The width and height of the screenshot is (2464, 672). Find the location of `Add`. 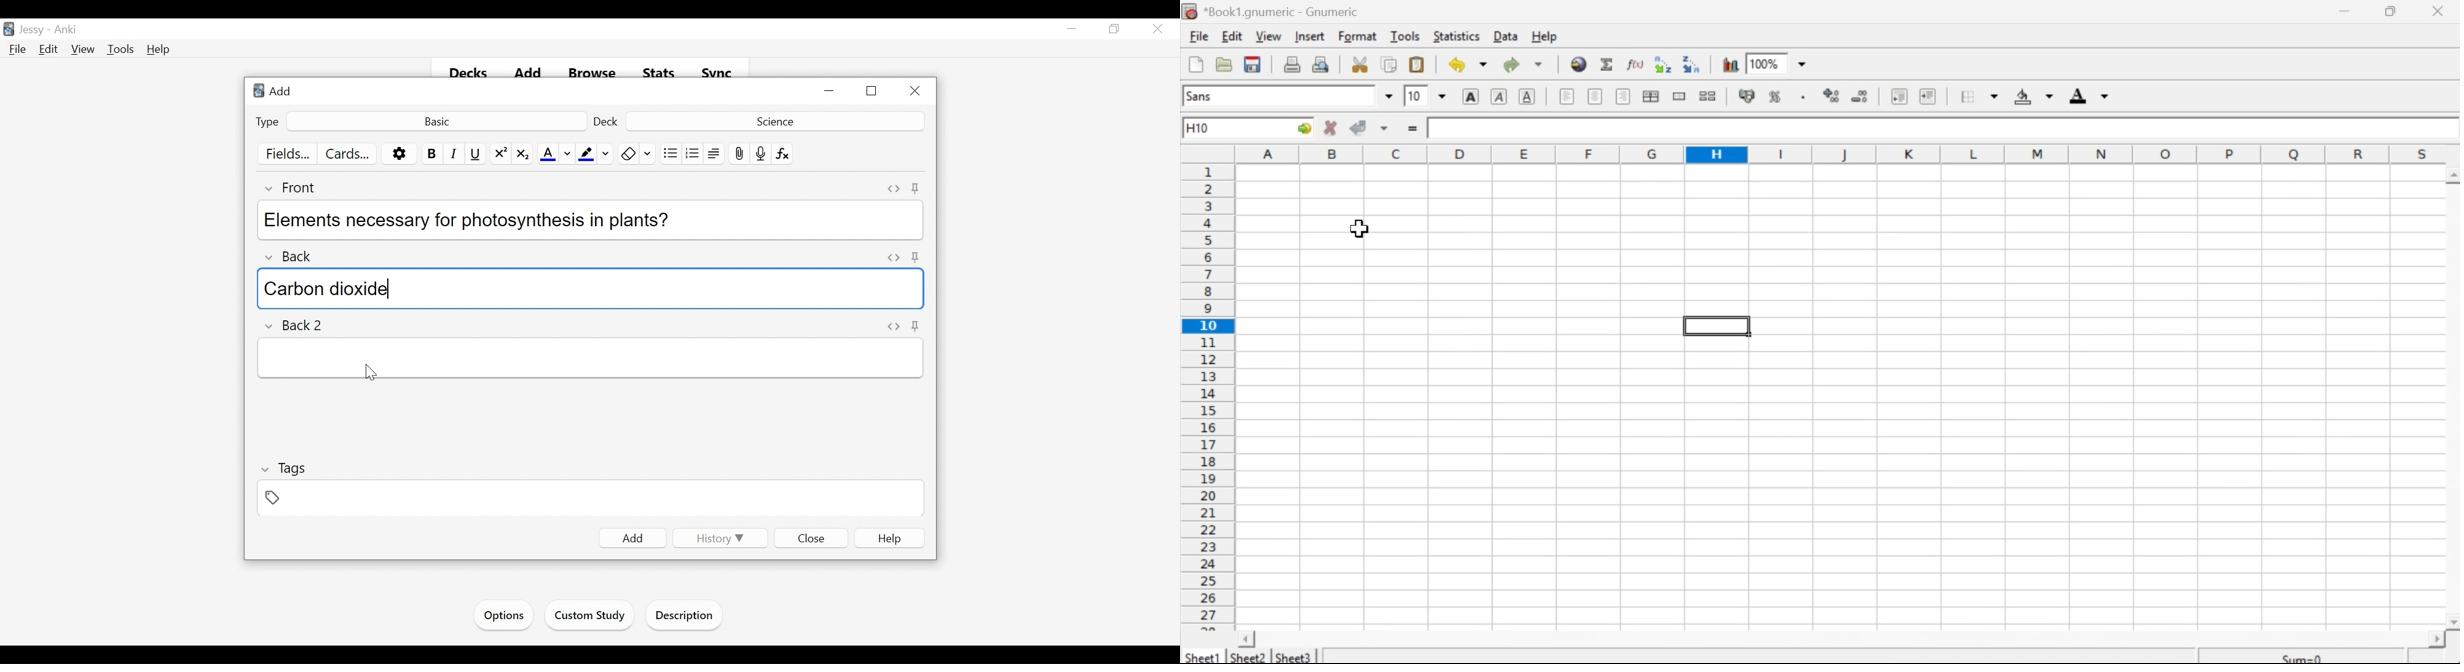

Add is located at coordinates (633, 538).